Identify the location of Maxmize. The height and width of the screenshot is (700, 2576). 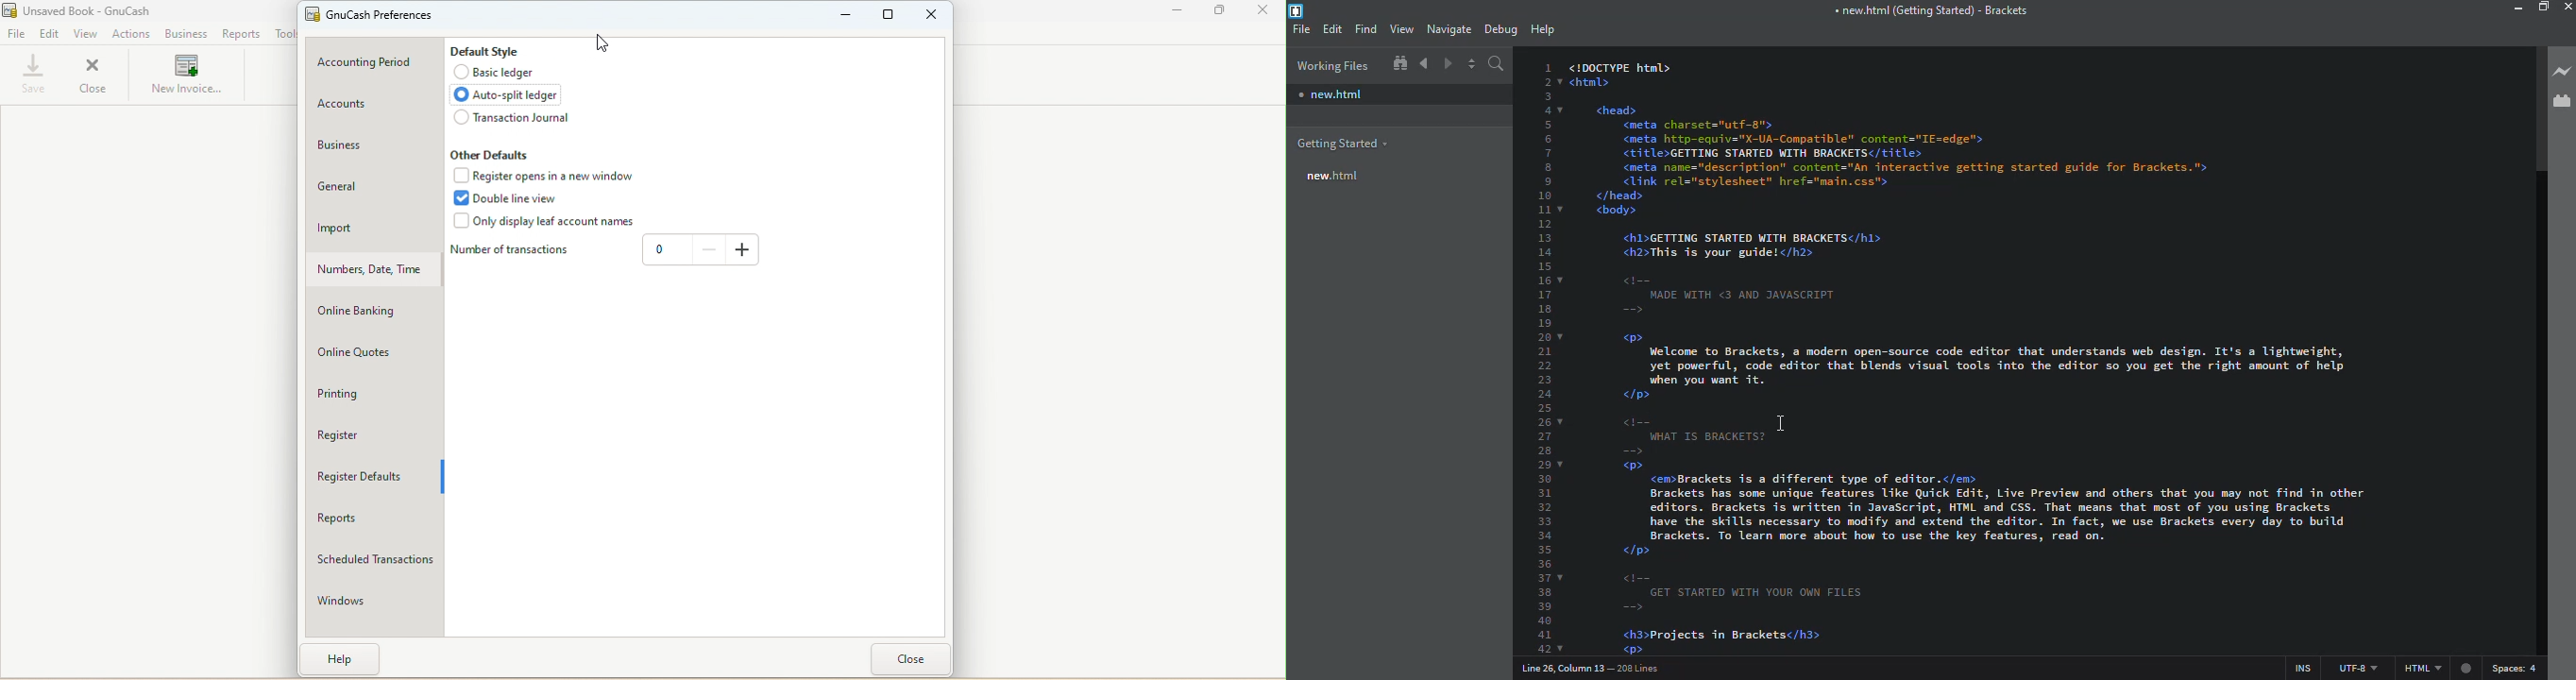
(890, 17).